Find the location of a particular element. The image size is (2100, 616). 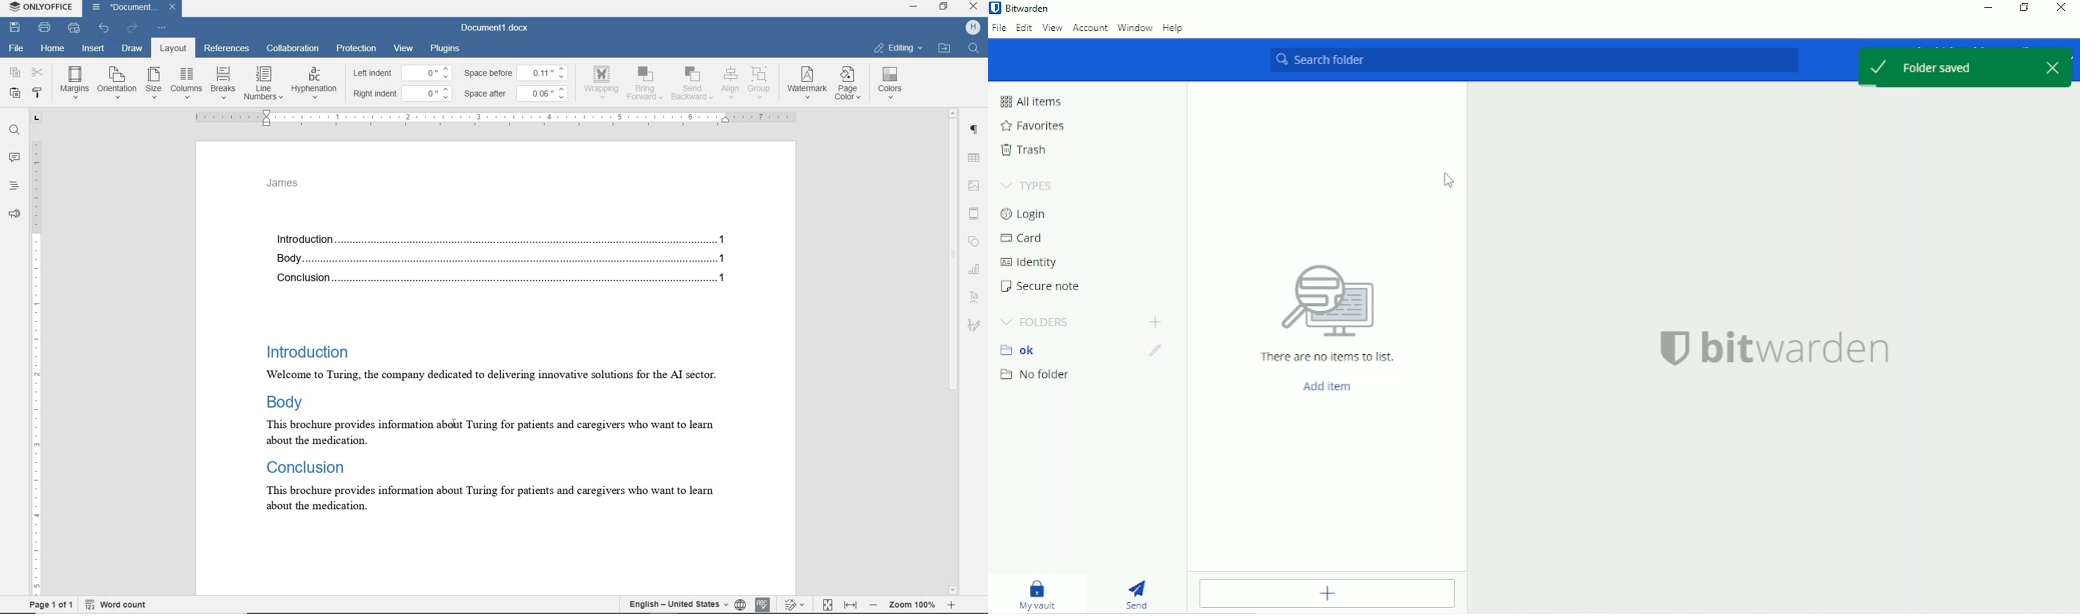

Folder saved is located at coordinates (1941, 67).